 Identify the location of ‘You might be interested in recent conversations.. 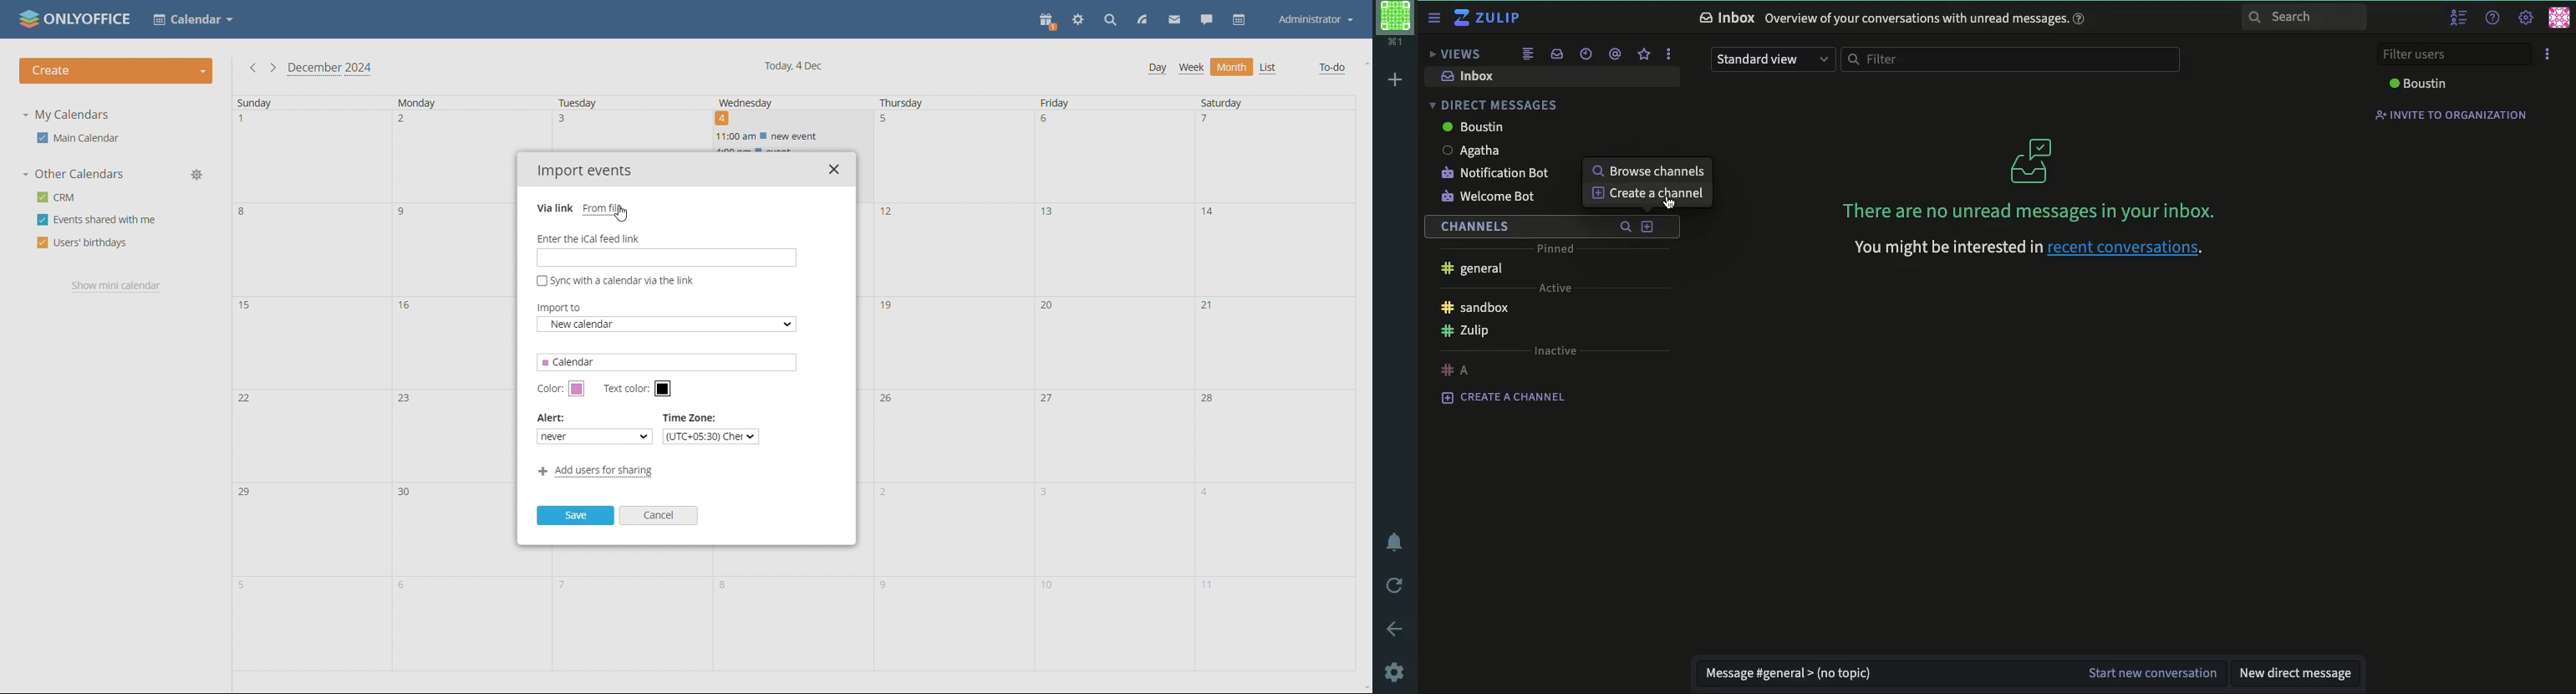
(2030, 249).